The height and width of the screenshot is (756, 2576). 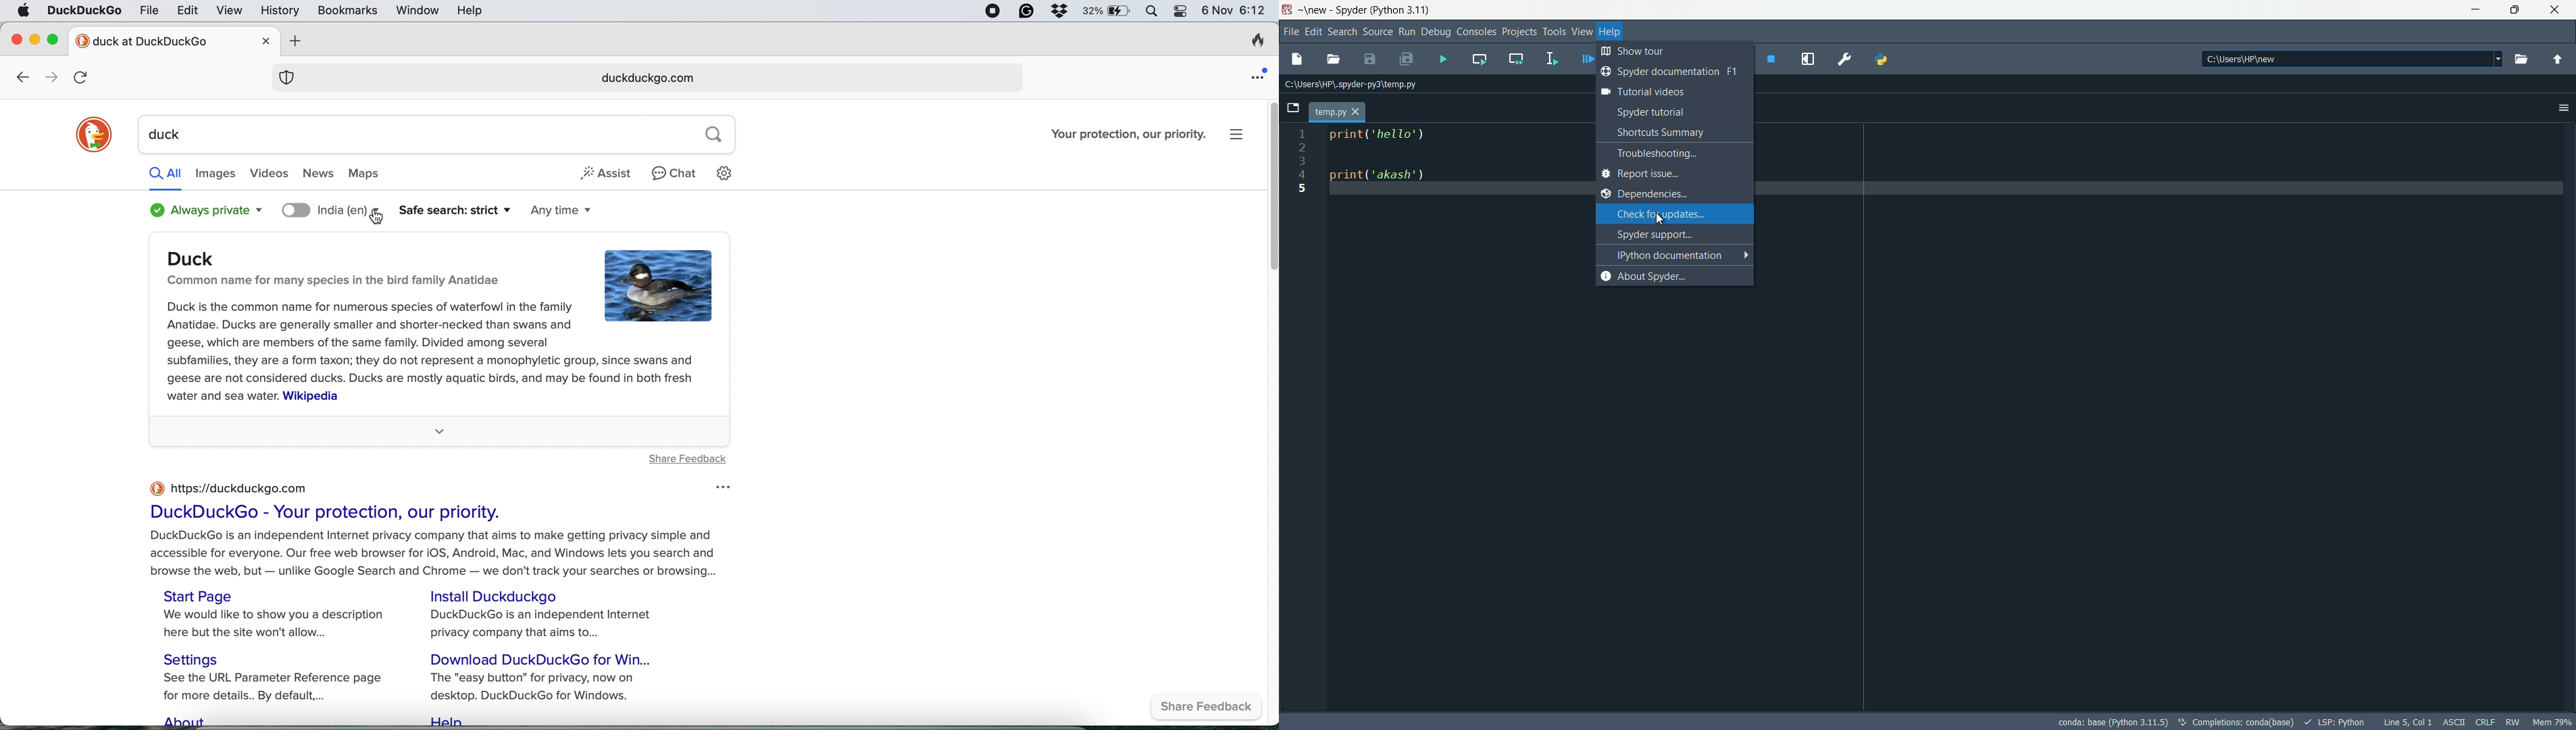 I want to click on help menu, so click(x=1611, y=31).